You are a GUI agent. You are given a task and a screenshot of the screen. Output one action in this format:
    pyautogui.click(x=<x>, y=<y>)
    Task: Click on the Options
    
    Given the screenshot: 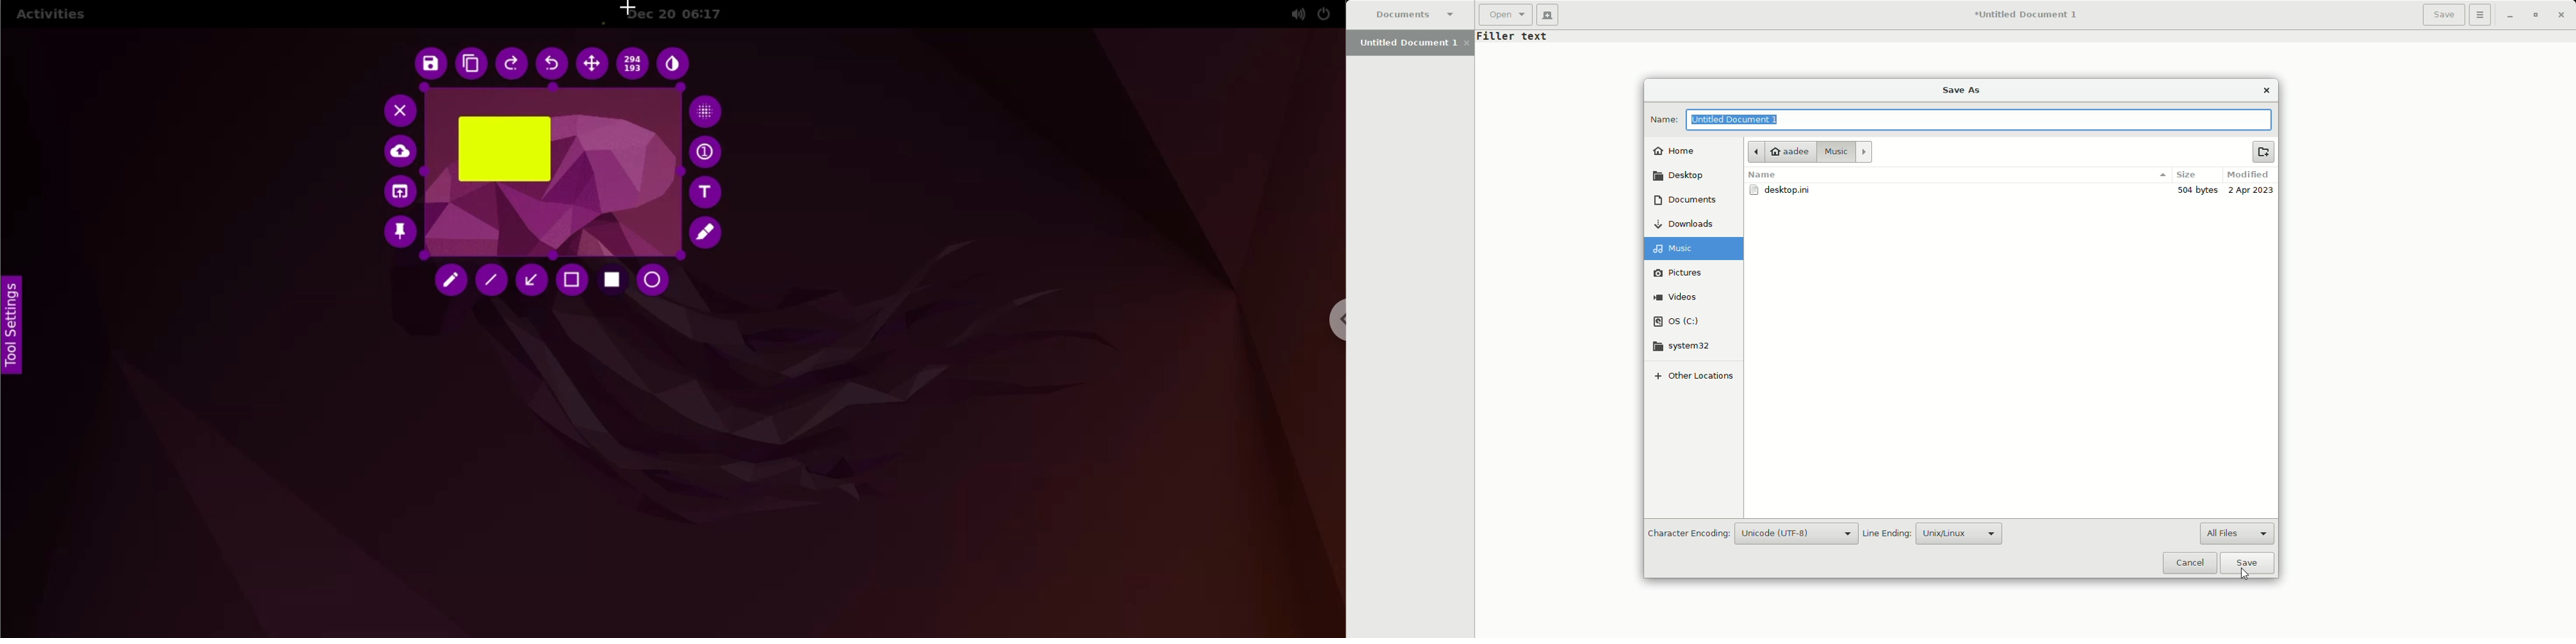 What is the action you would take?
    pyautogui.click(x=2481, y=15)
    